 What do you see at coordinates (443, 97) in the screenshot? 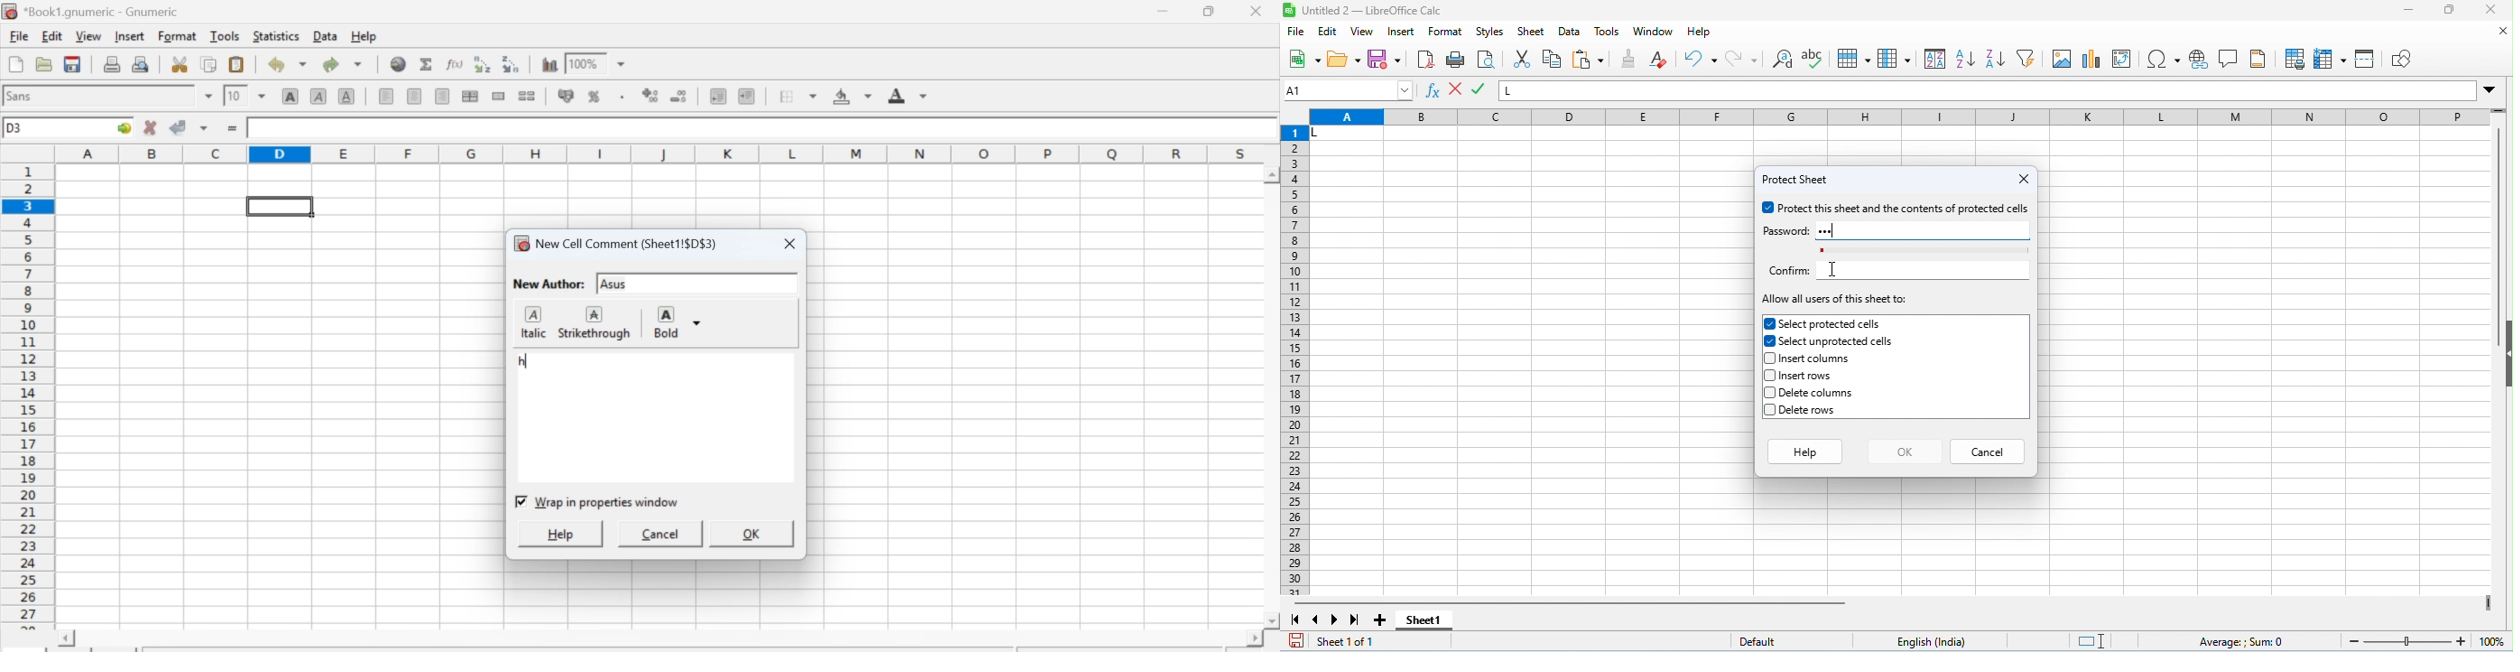
I see `Align Right` at bounding box center [443, 97].